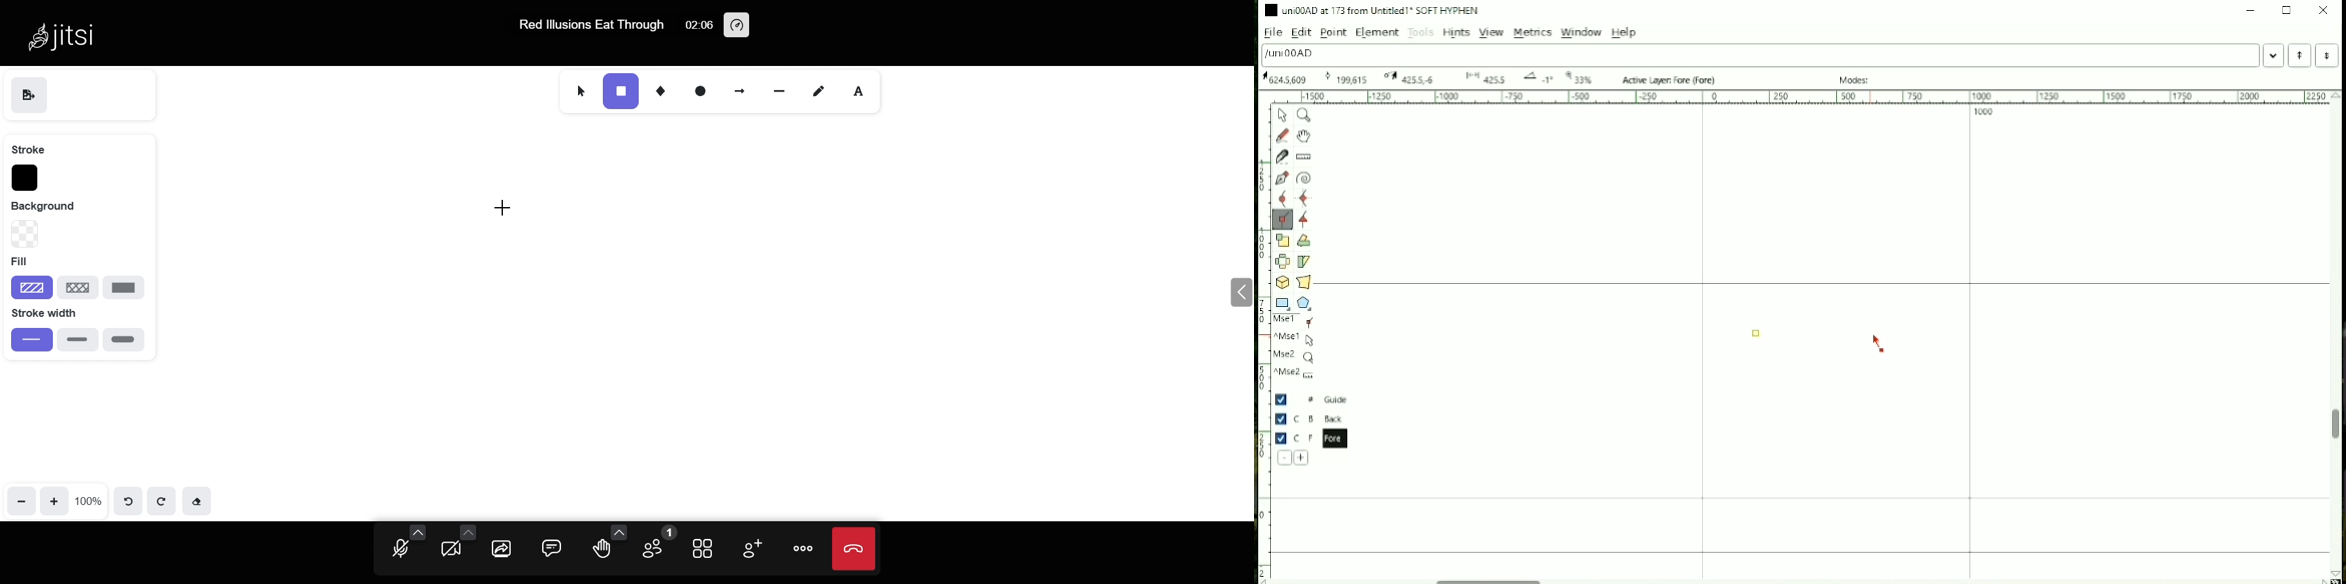 The image size is (2352, 588). Describe the element at coordinates (1333, 33) in the screenshot. I see `Point` at that location.